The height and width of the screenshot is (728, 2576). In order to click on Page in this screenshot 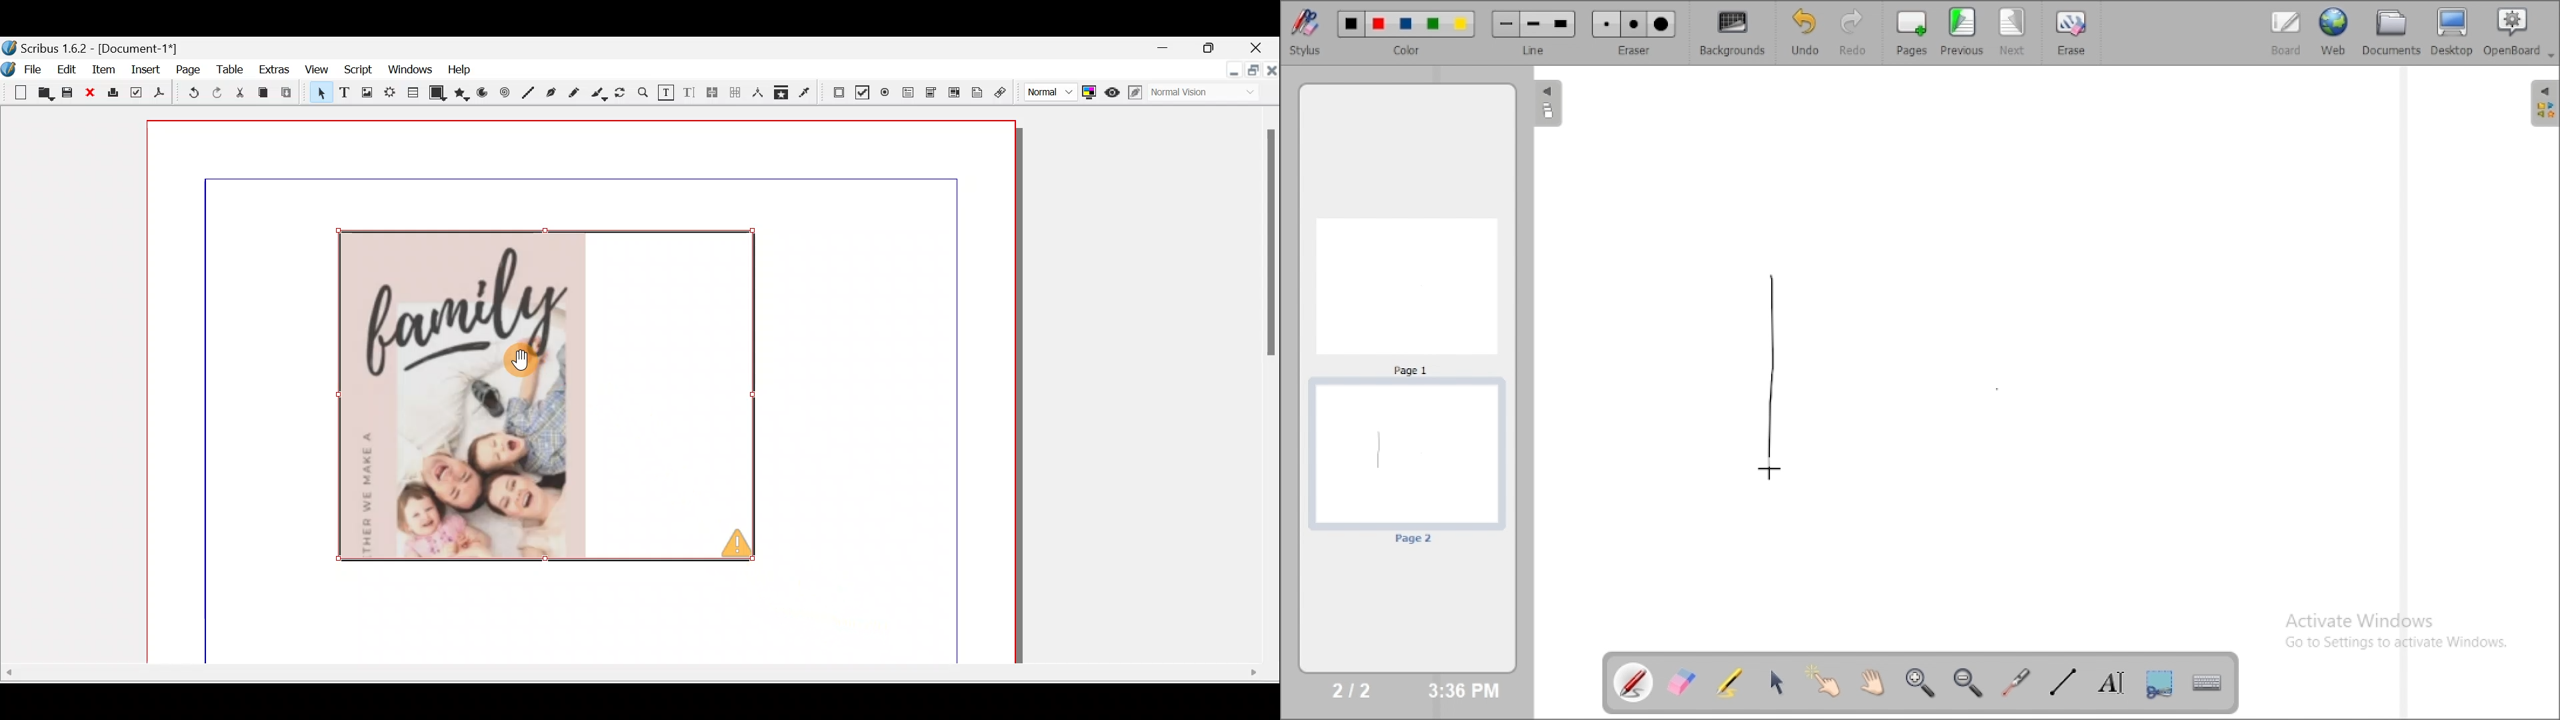, I will do `click(187, 71)`.